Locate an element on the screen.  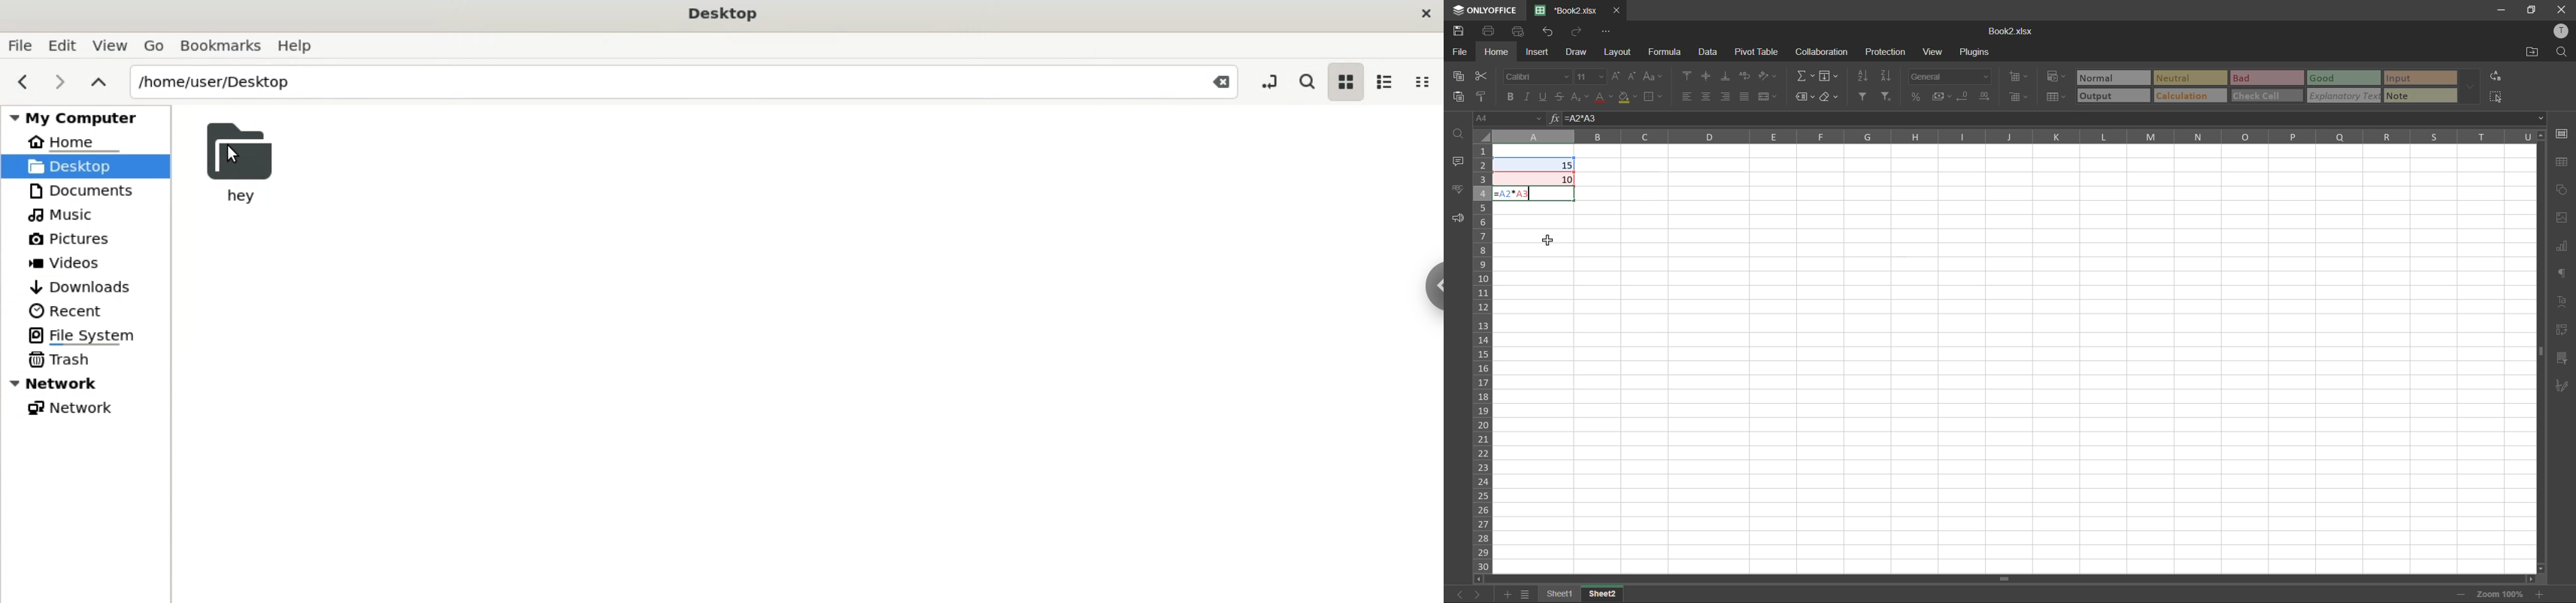
change case is located at coordinates (1651, 76).